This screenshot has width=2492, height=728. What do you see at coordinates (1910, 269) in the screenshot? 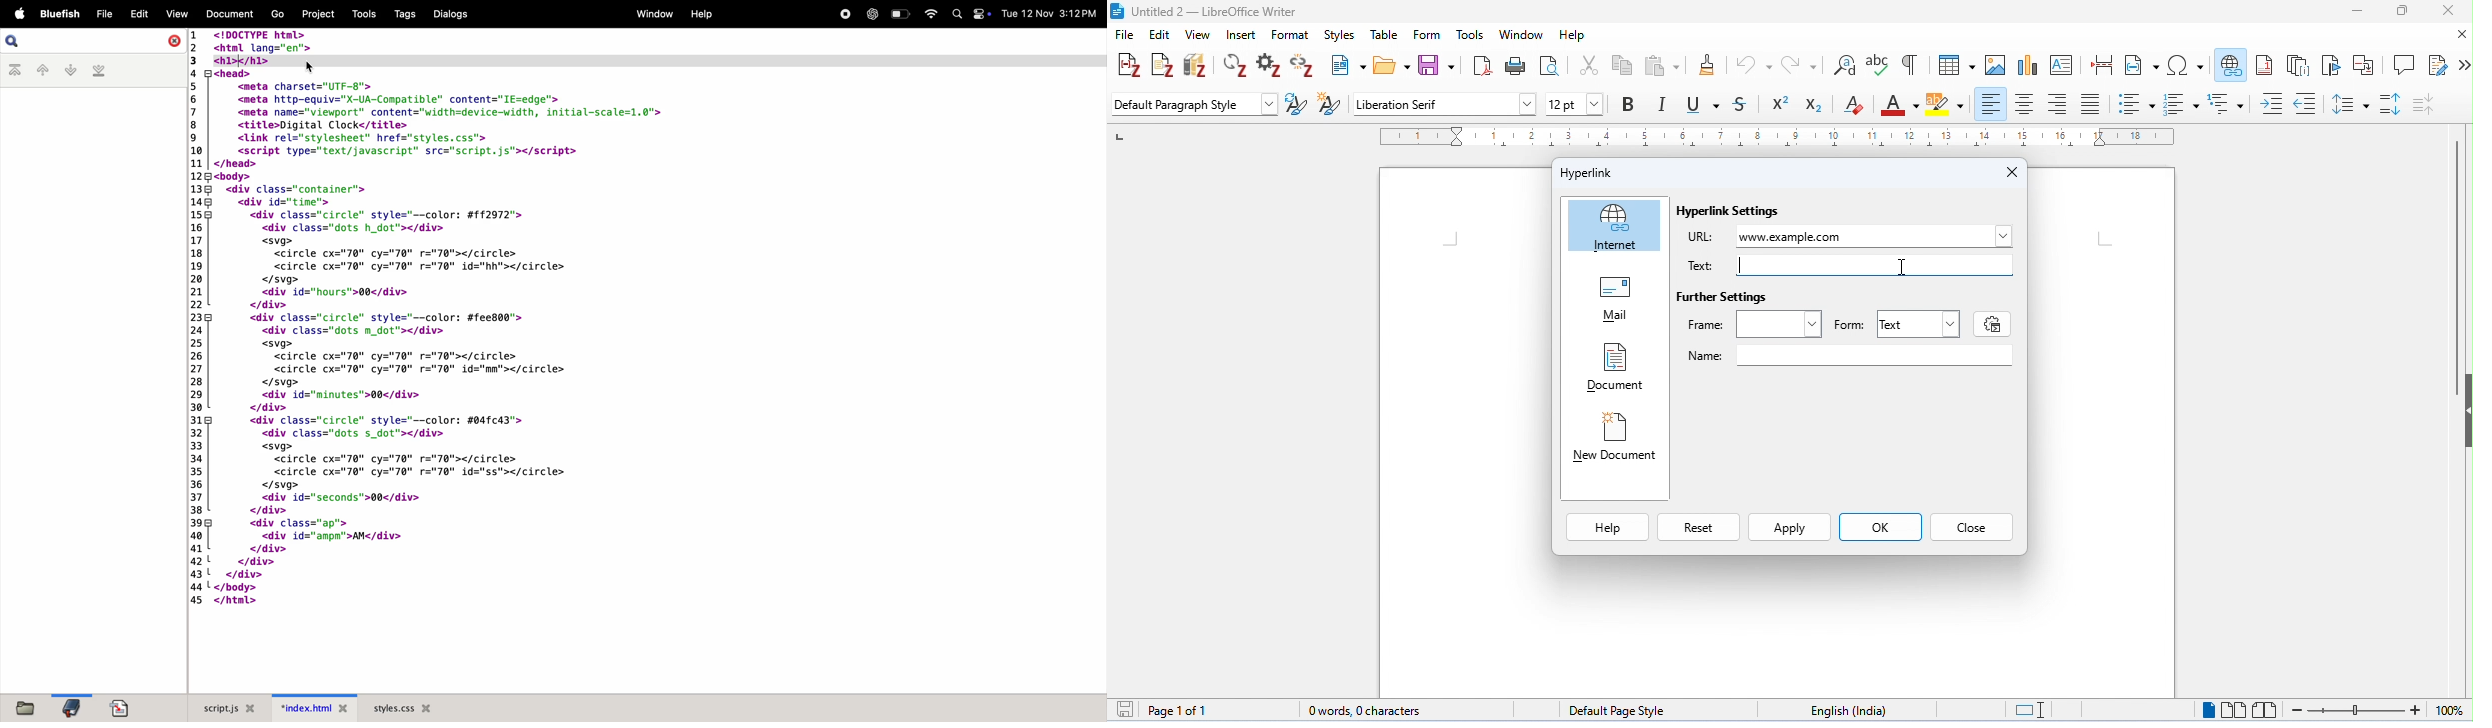
I see `cursor moved` at bounding box center [1910, 269].